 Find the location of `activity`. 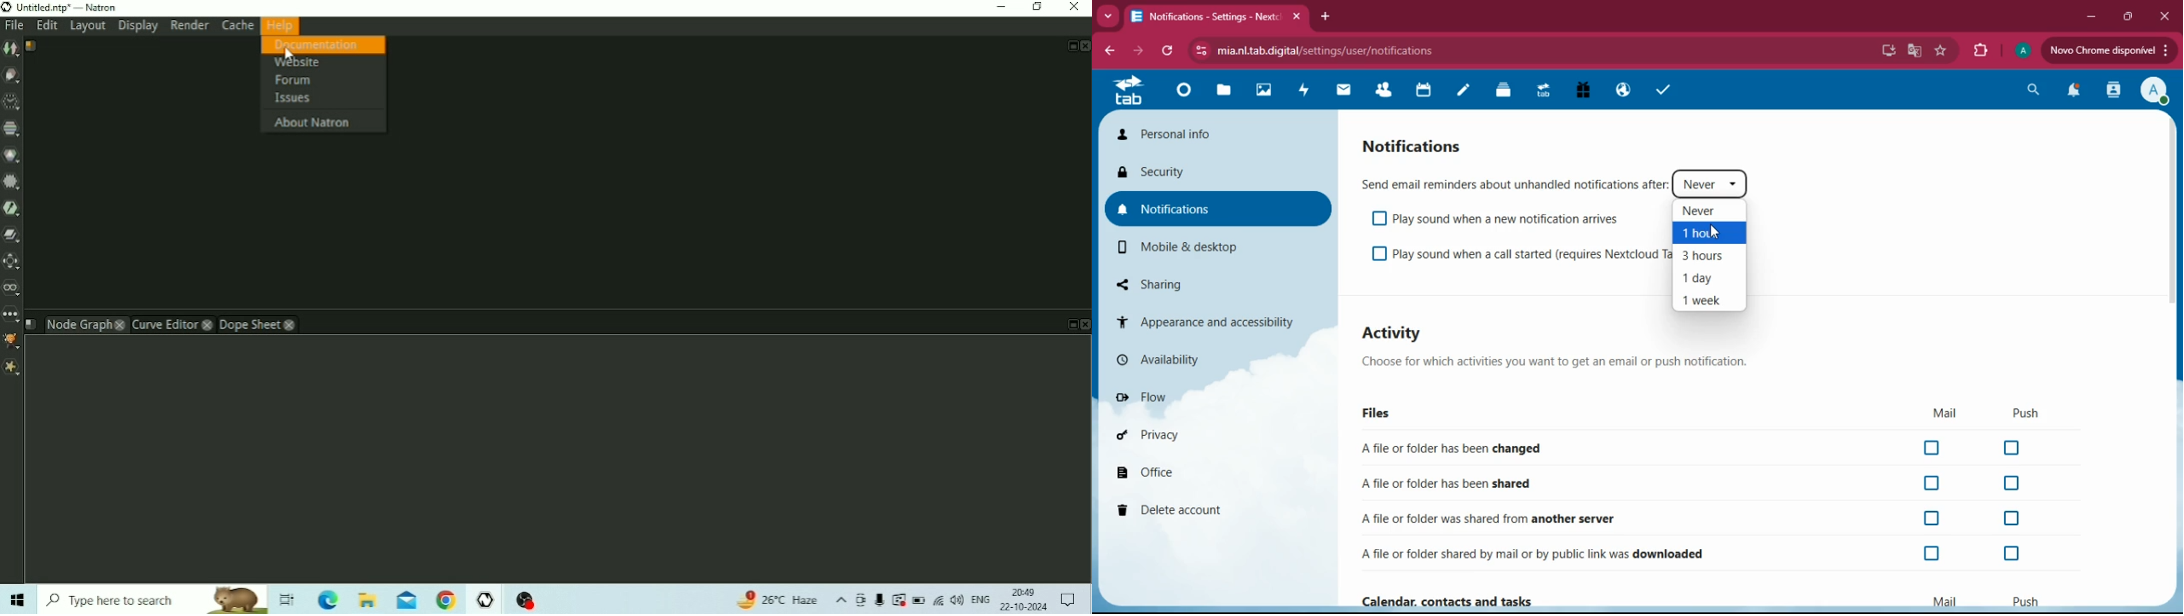

activity is located at coordinates (1399, 335).